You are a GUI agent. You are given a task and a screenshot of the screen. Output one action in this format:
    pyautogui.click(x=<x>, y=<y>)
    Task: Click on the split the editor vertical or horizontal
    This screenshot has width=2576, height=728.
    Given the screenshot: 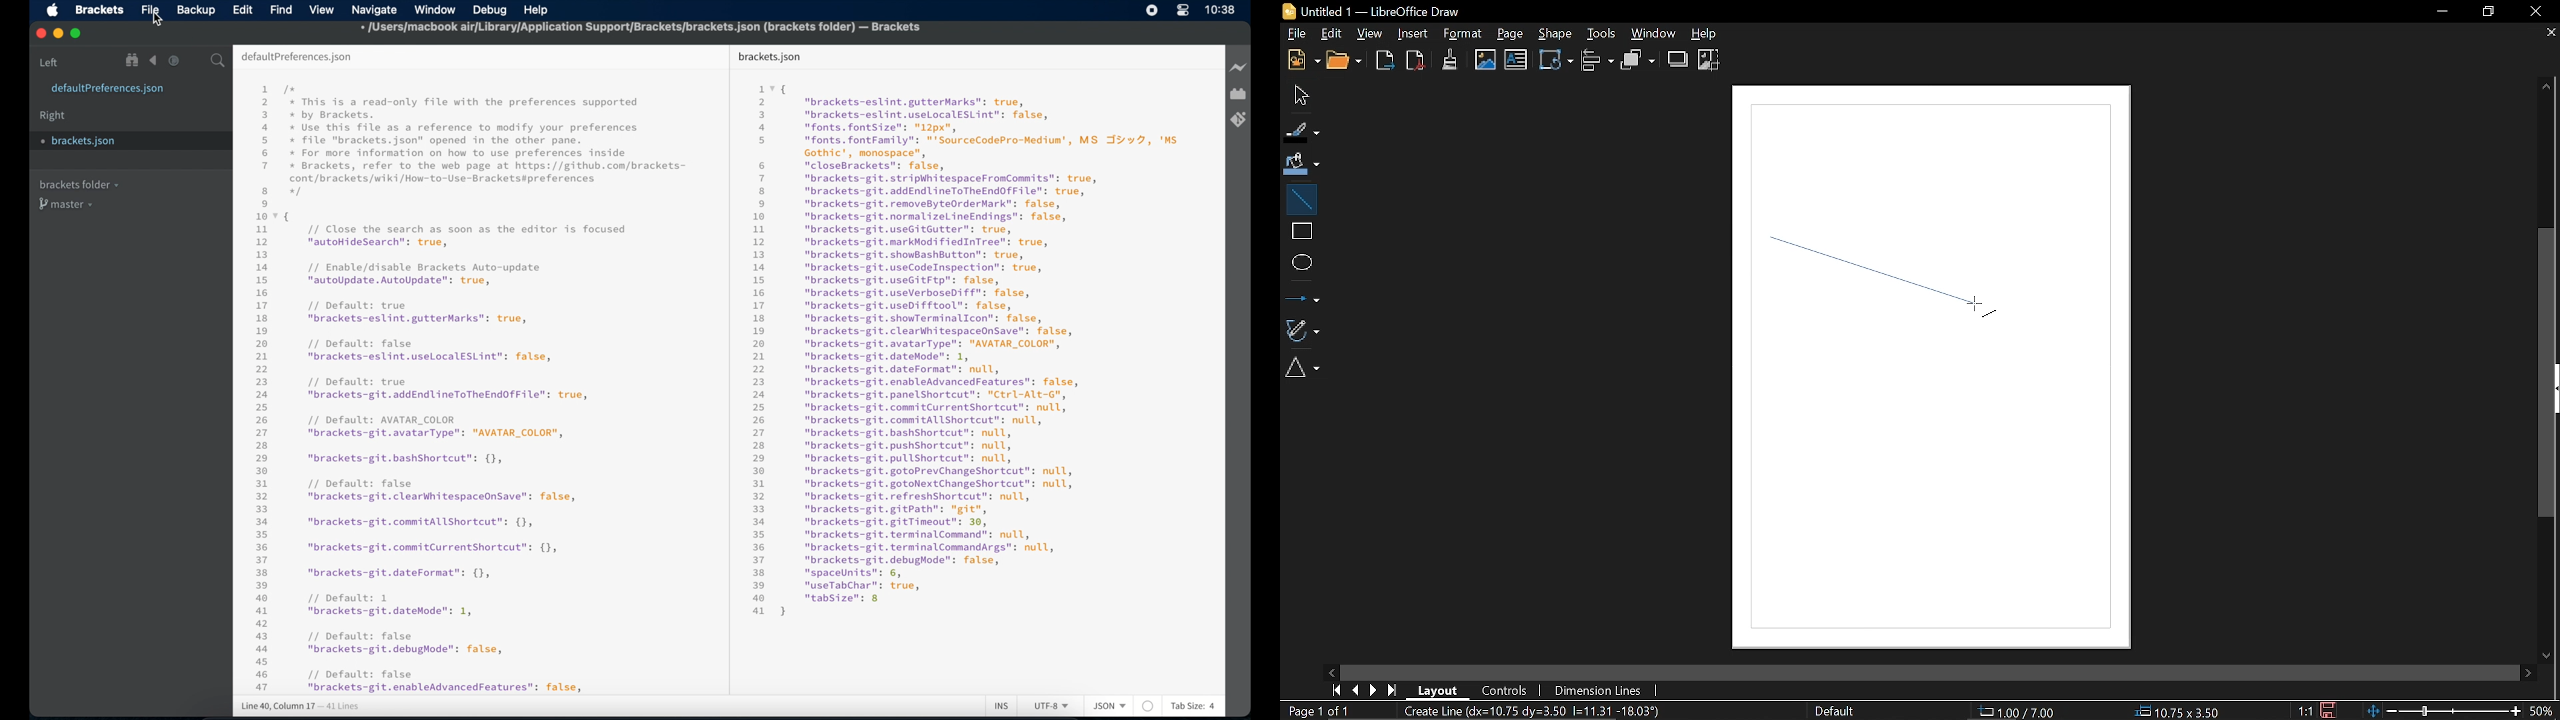 What is the action you would take?
    pyautogui.click(x=195, y=61)
    